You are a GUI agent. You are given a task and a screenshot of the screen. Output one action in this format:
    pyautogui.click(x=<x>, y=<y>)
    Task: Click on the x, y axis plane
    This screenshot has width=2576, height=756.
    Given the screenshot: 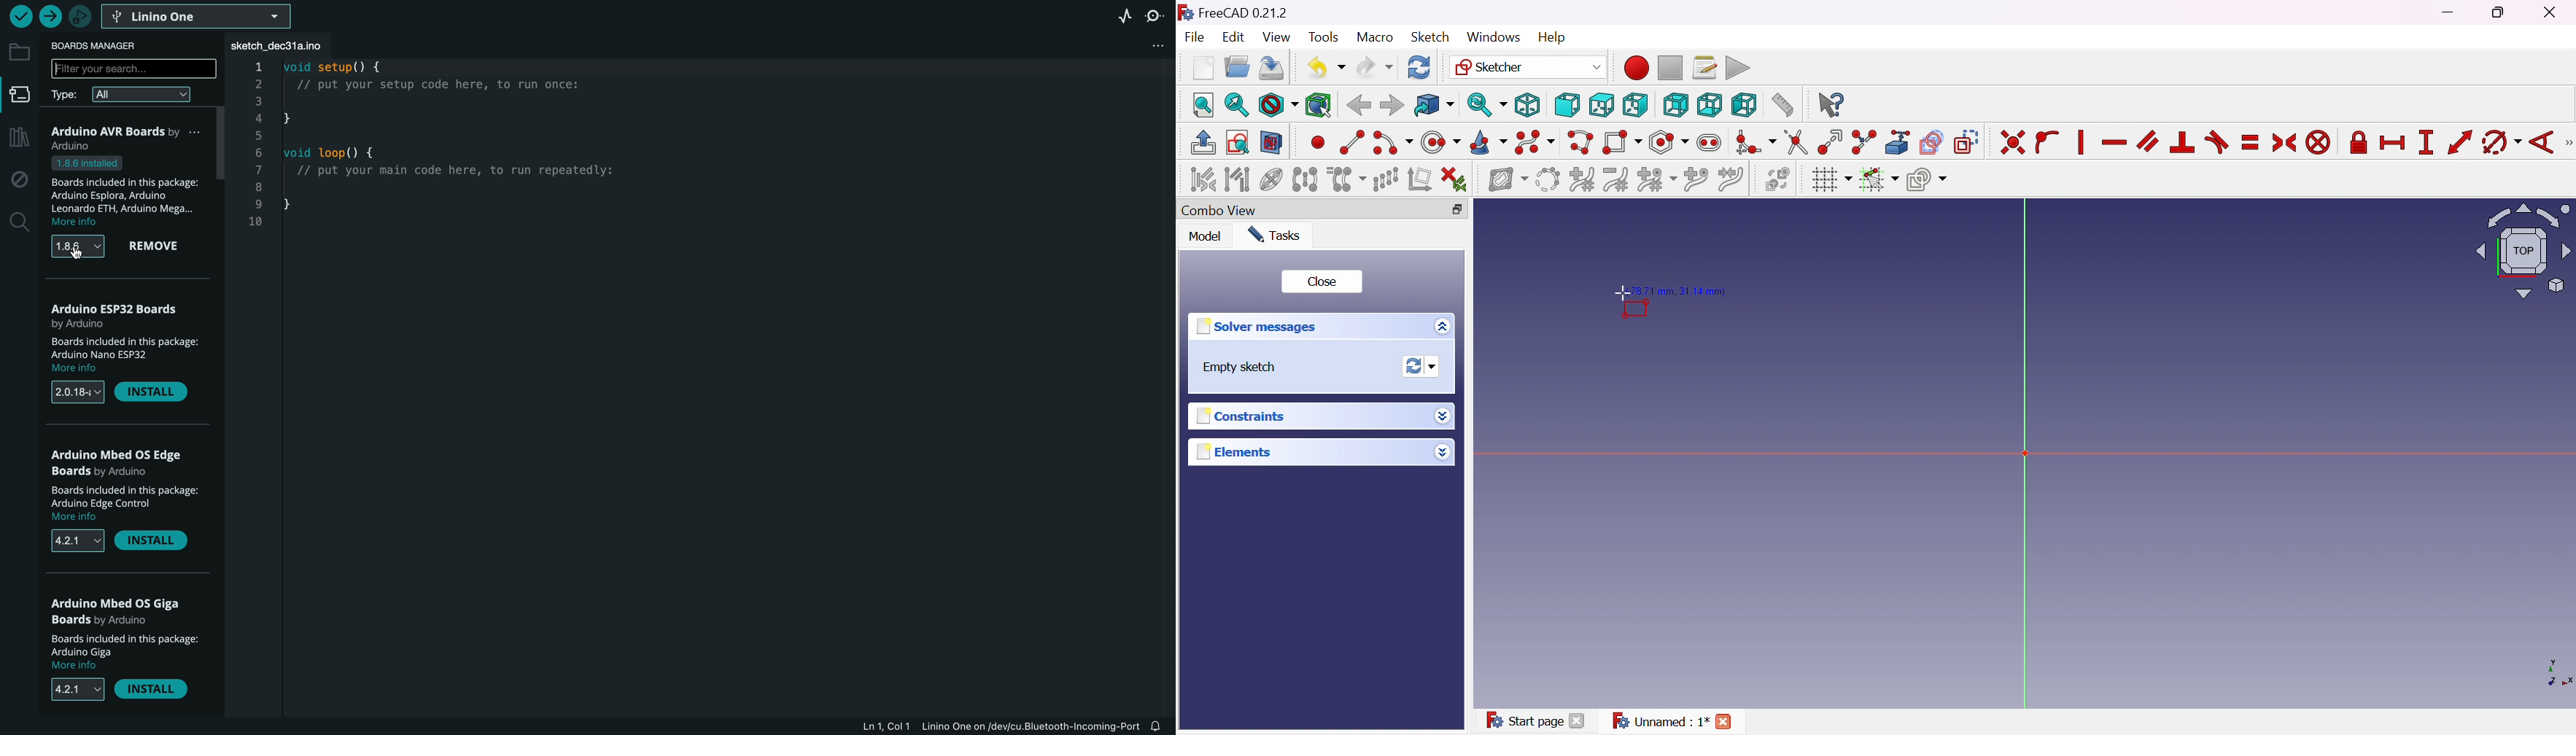 What is the action you would take?
    pyautogui.click(x=2550, y=672)
    